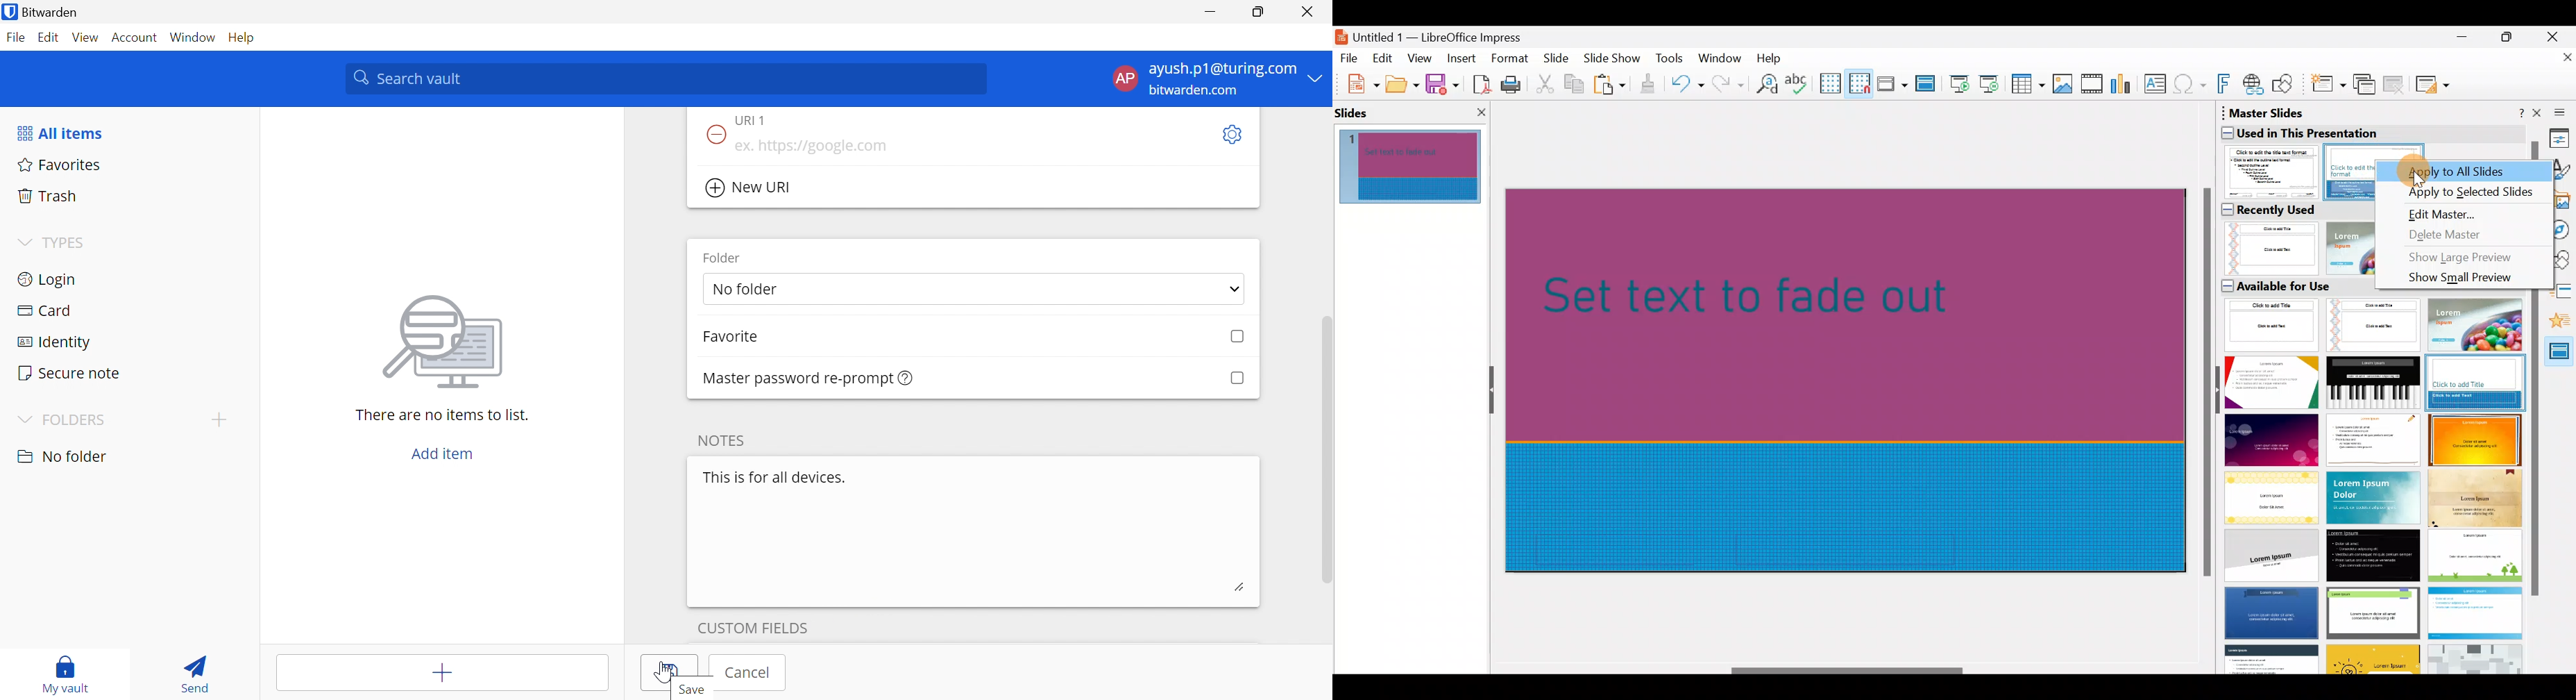 The width and height of the screenshot is (2576, 700). What do you see at coordinates (2510, 40) in the screenshot?
I see `Maximise` at bounding box center [2510, 40].